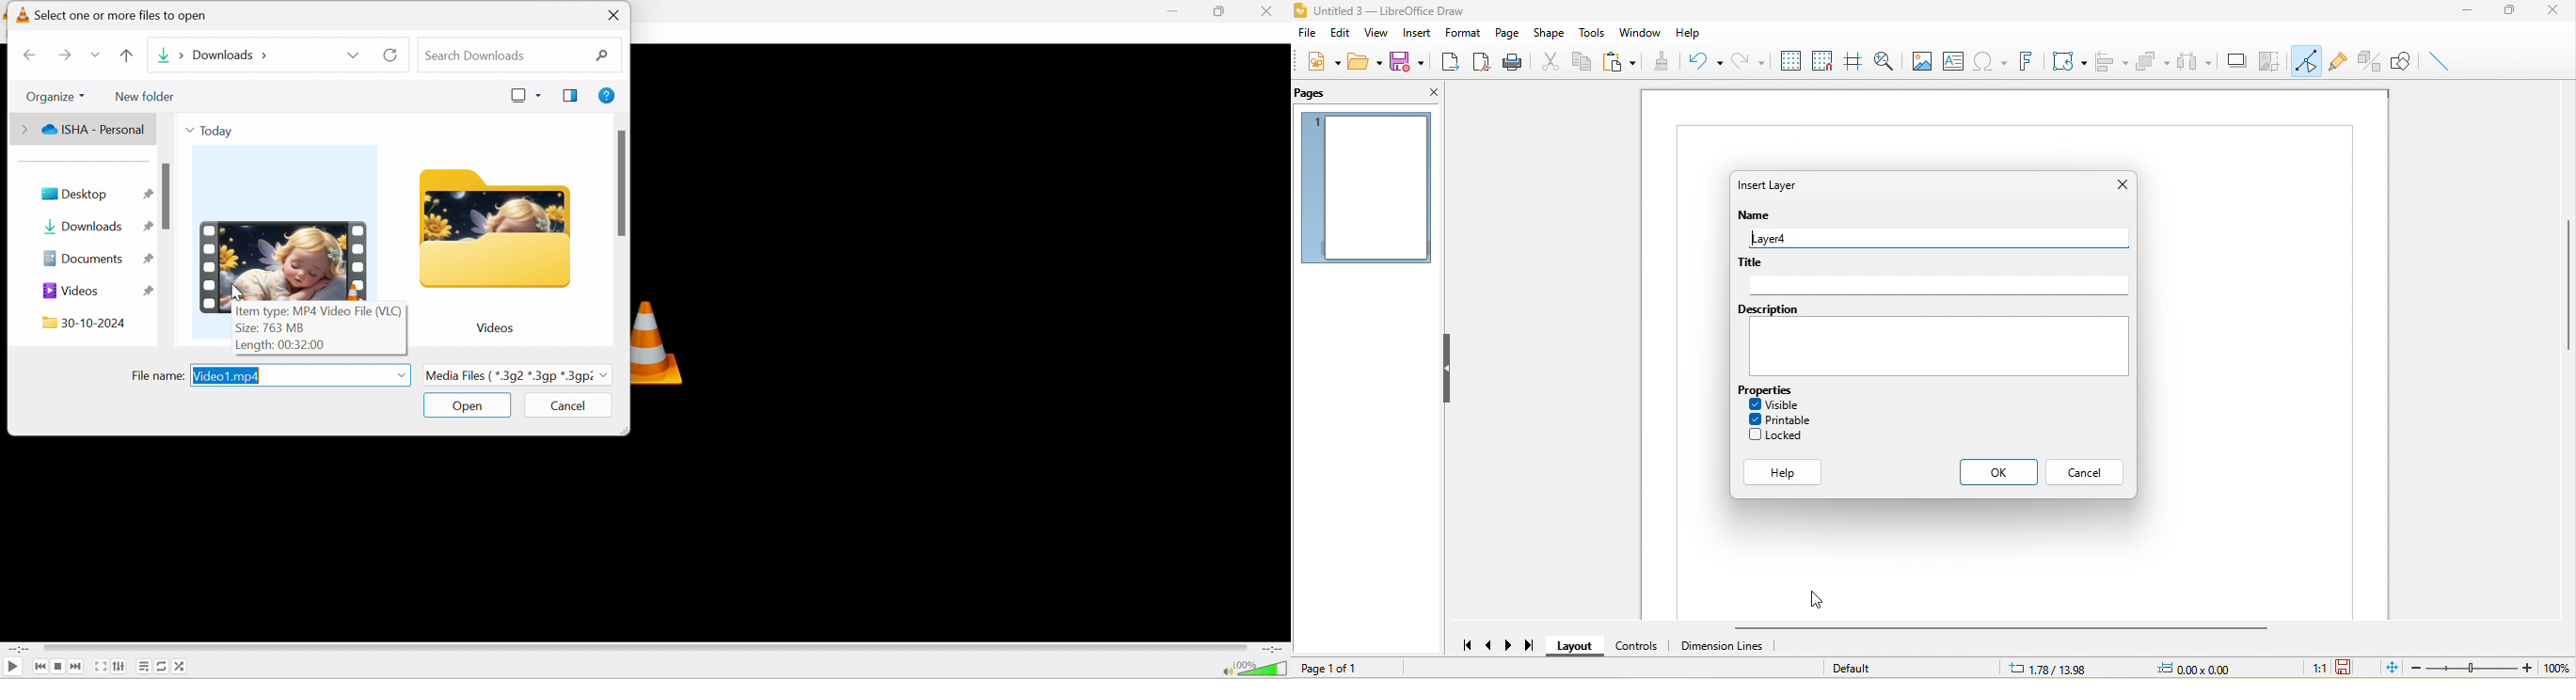 The image size is (2576, 700). I want to click on Downloads, so click(213, 54).